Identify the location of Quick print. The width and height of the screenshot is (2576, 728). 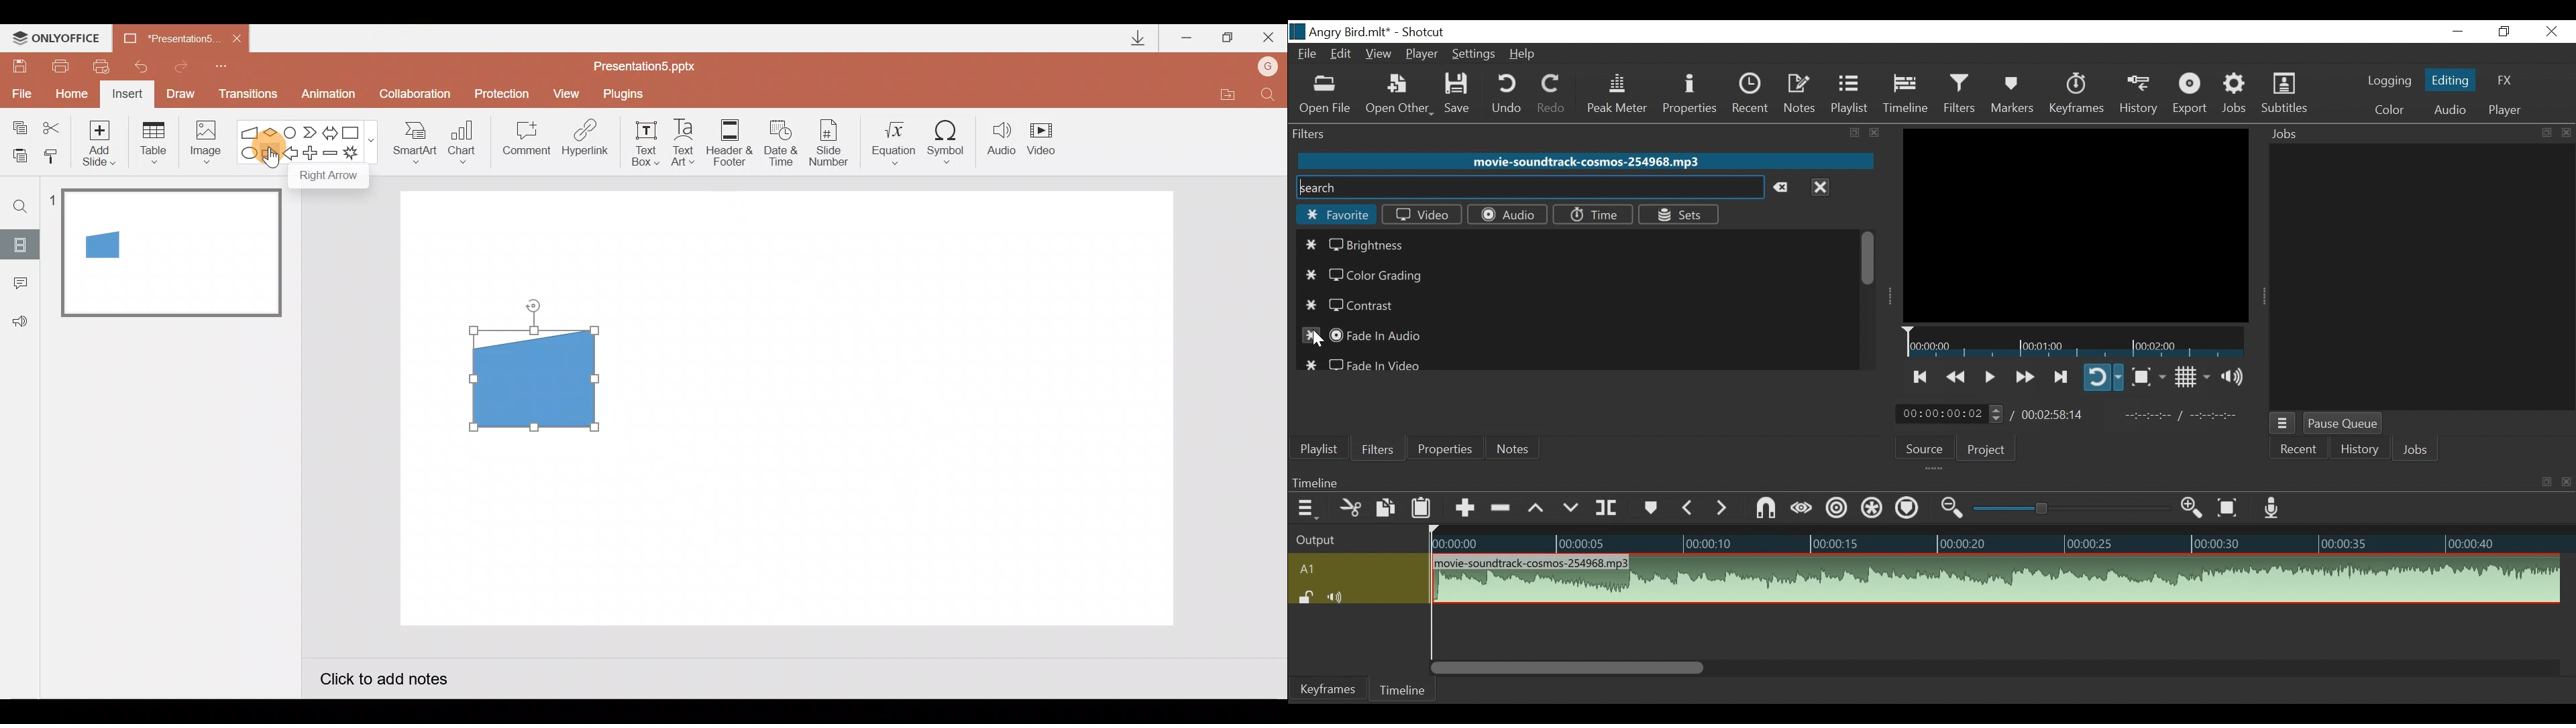
(106, 63).